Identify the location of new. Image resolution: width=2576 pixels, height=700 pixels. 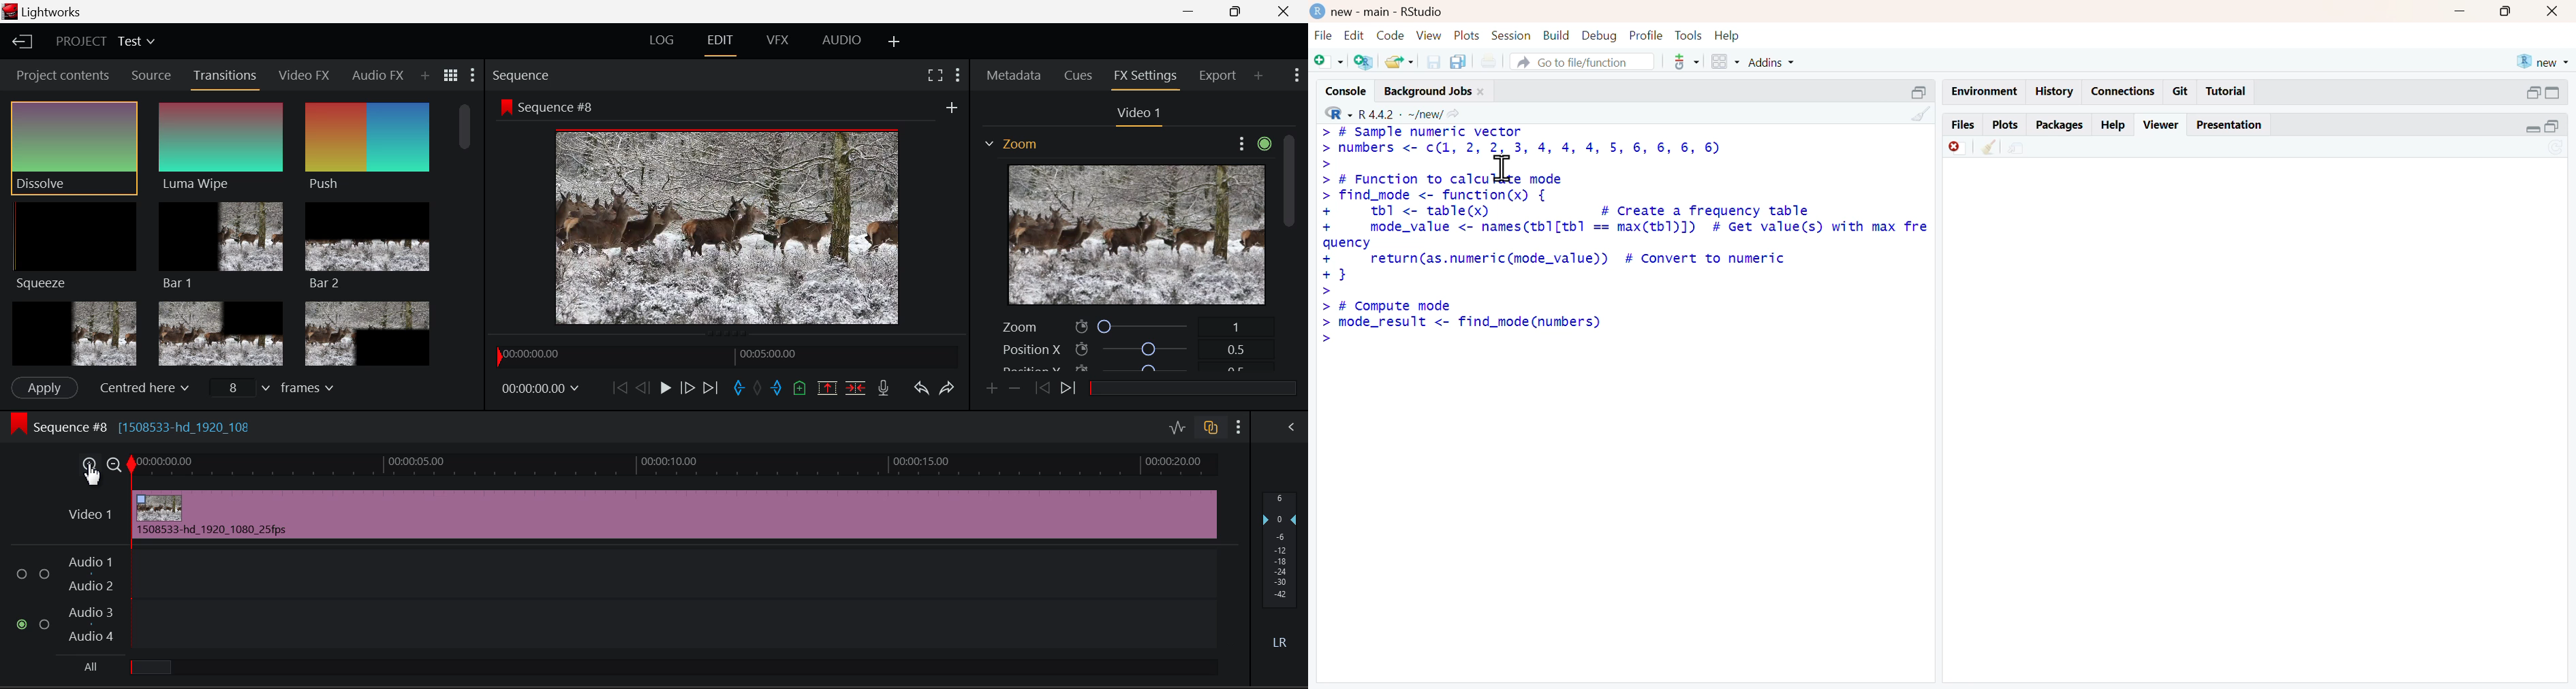
(2544, 61).